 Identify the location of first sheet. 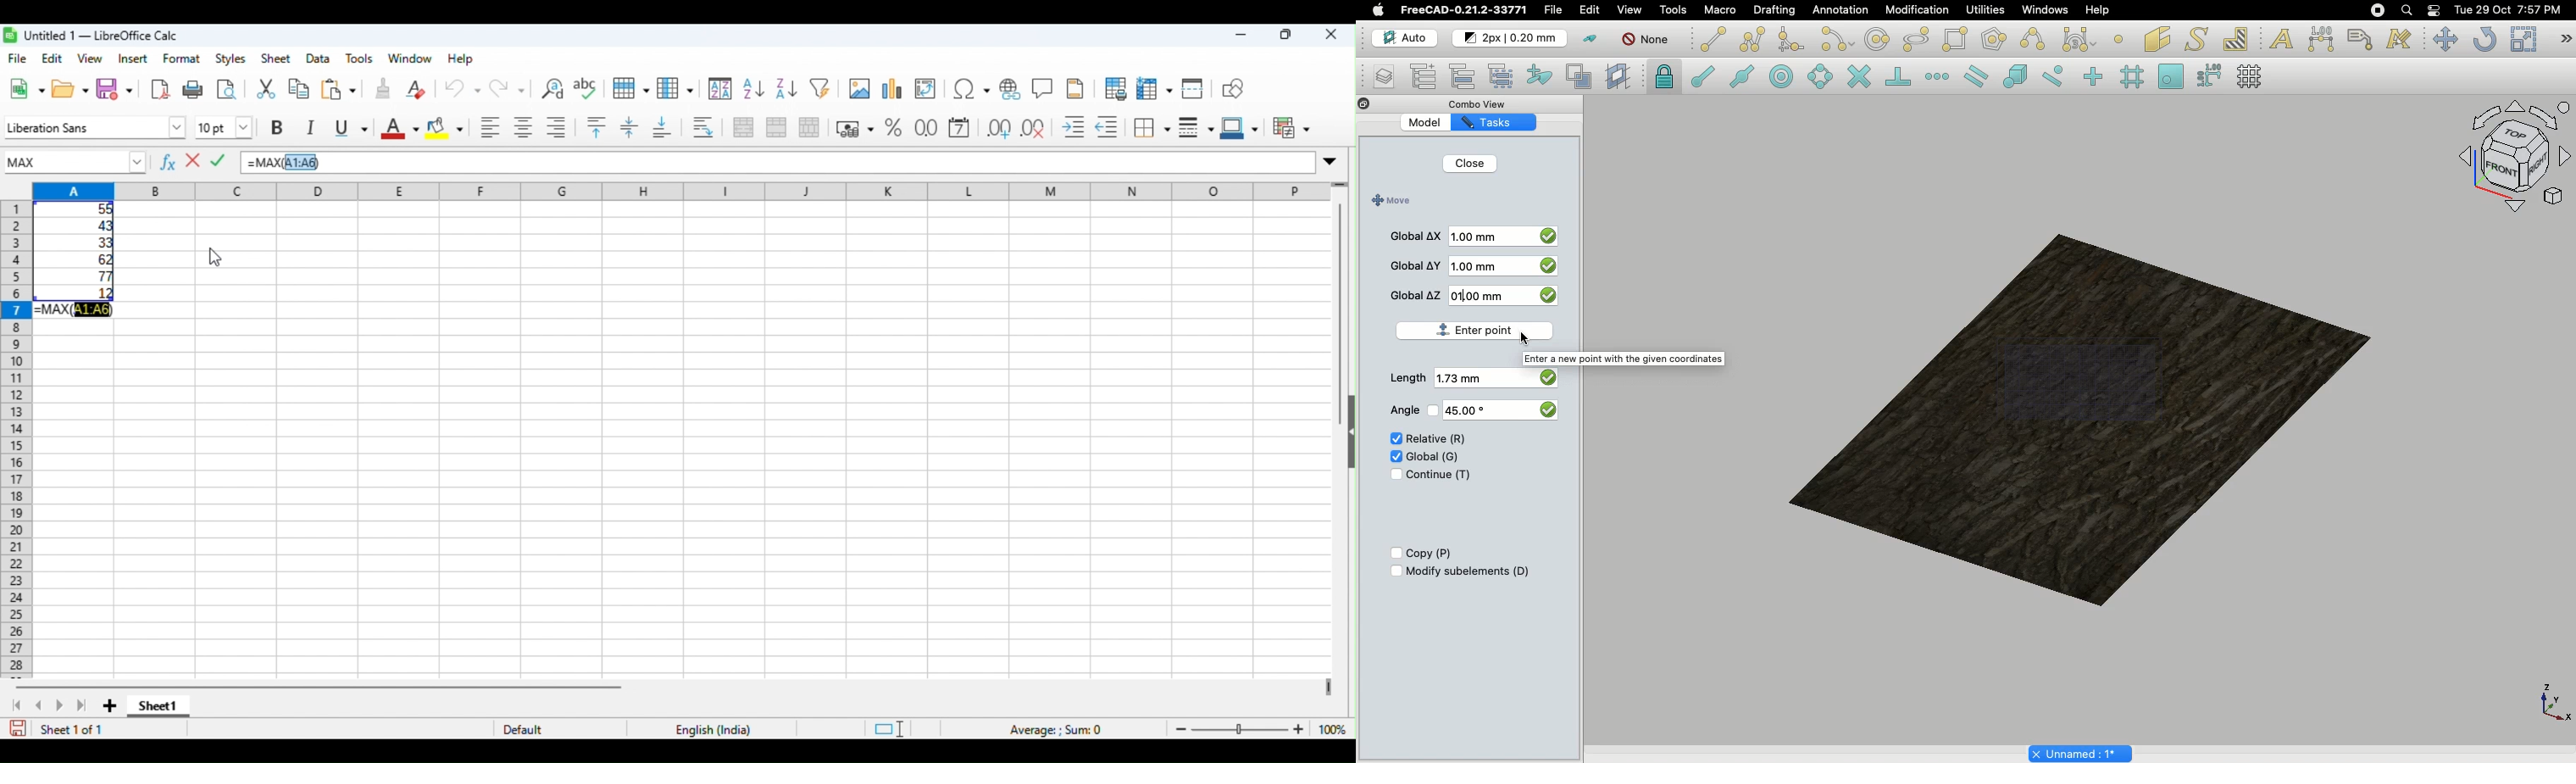
(16, 706).